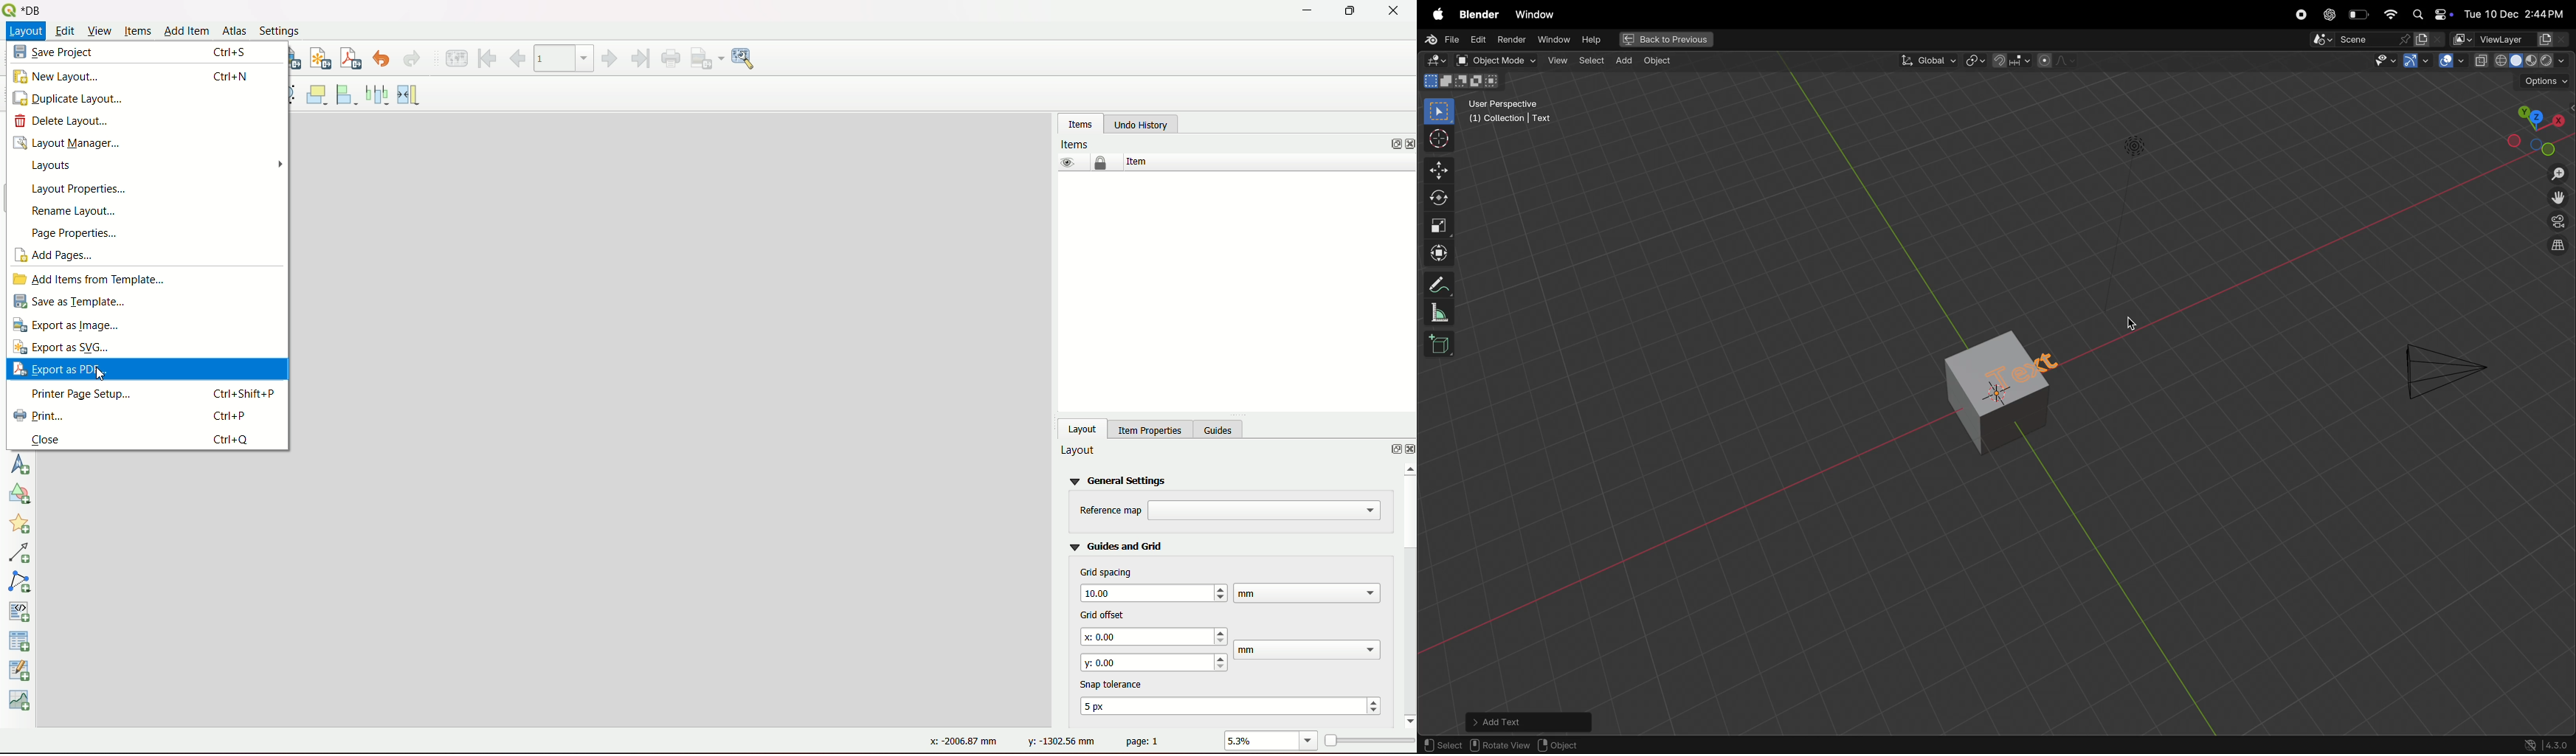 This screenshot has height=756, width=2576. I want to click on text, so click(1115, 683).